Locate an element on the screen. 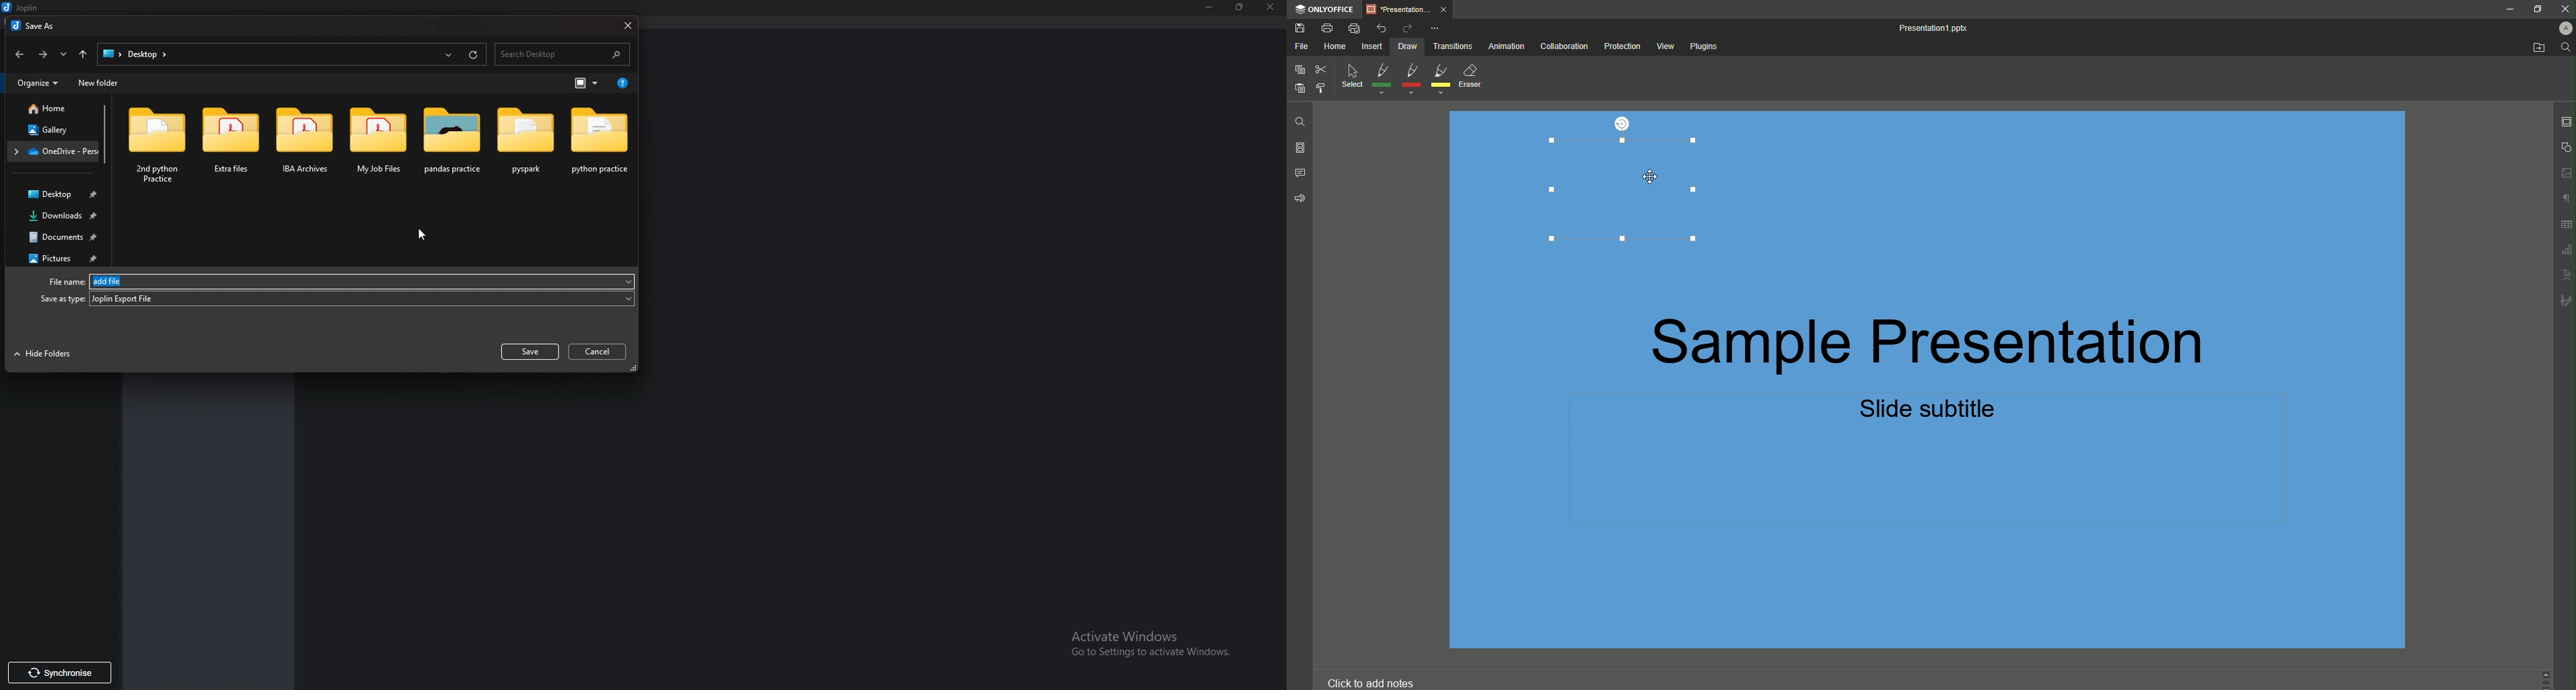 Image resolution: width=2576 pixels, height=700 pixels. Restore is located at coordinates (2536, 10).